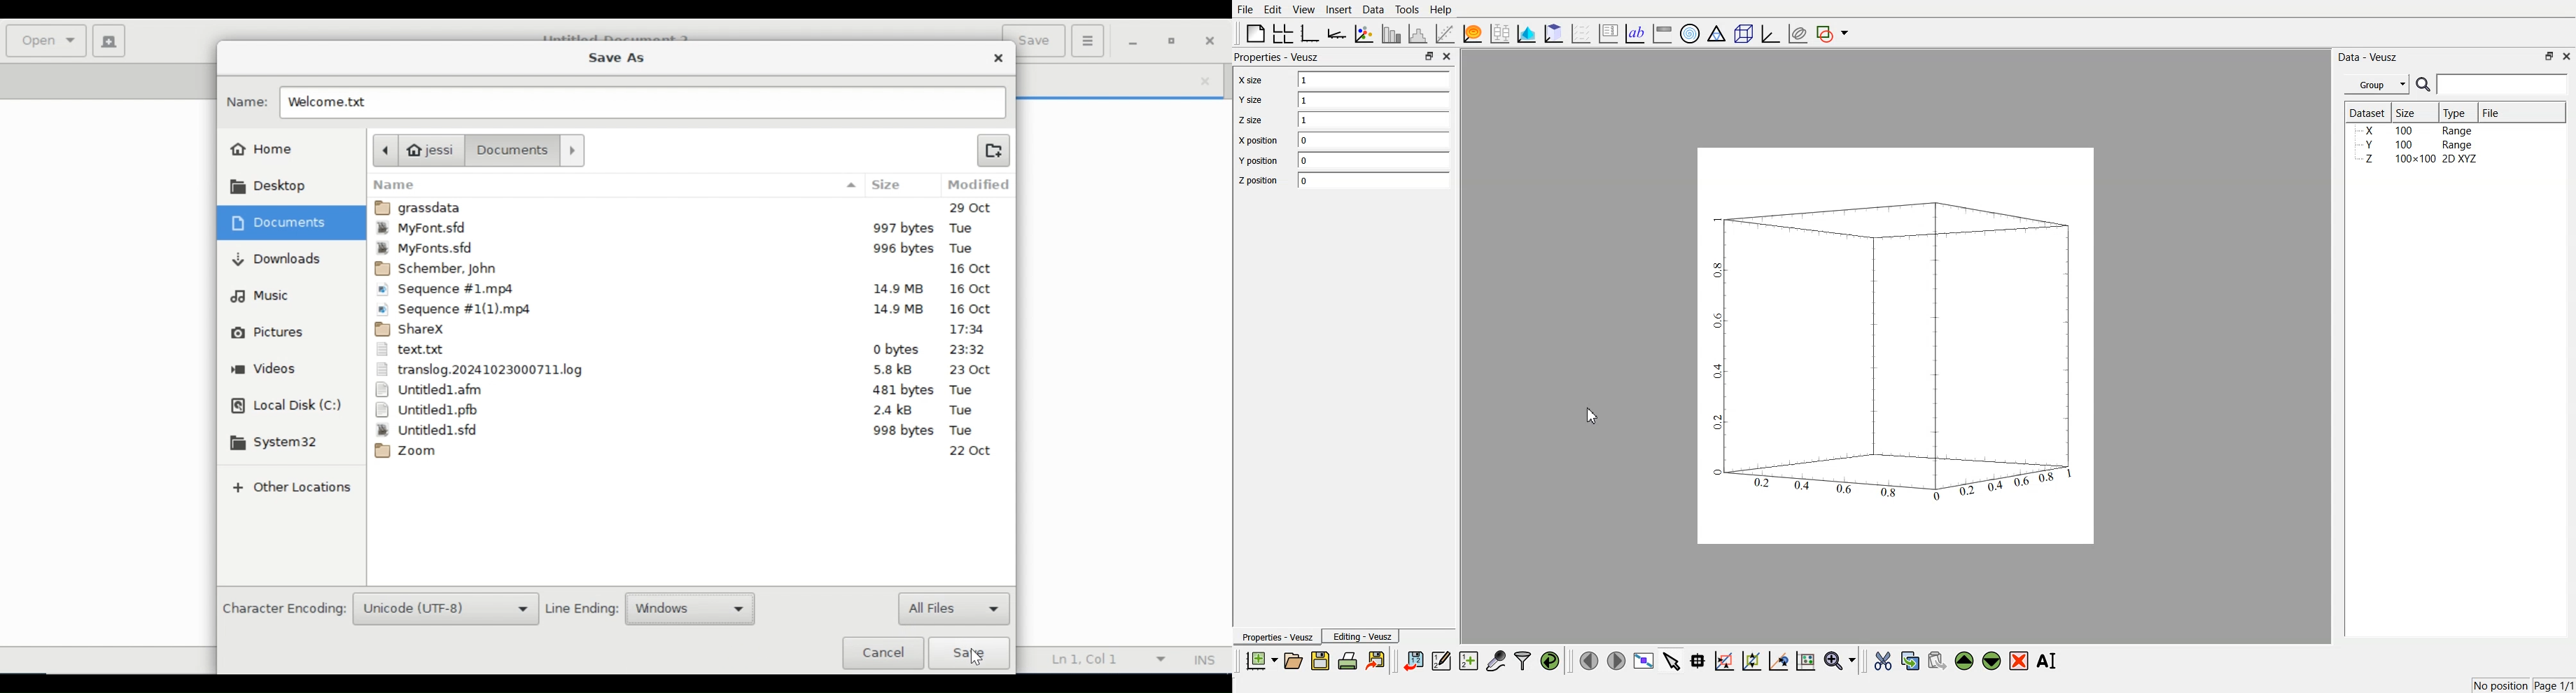 The image size is (2576, 700). I want to click on Size, so click(888, 184).